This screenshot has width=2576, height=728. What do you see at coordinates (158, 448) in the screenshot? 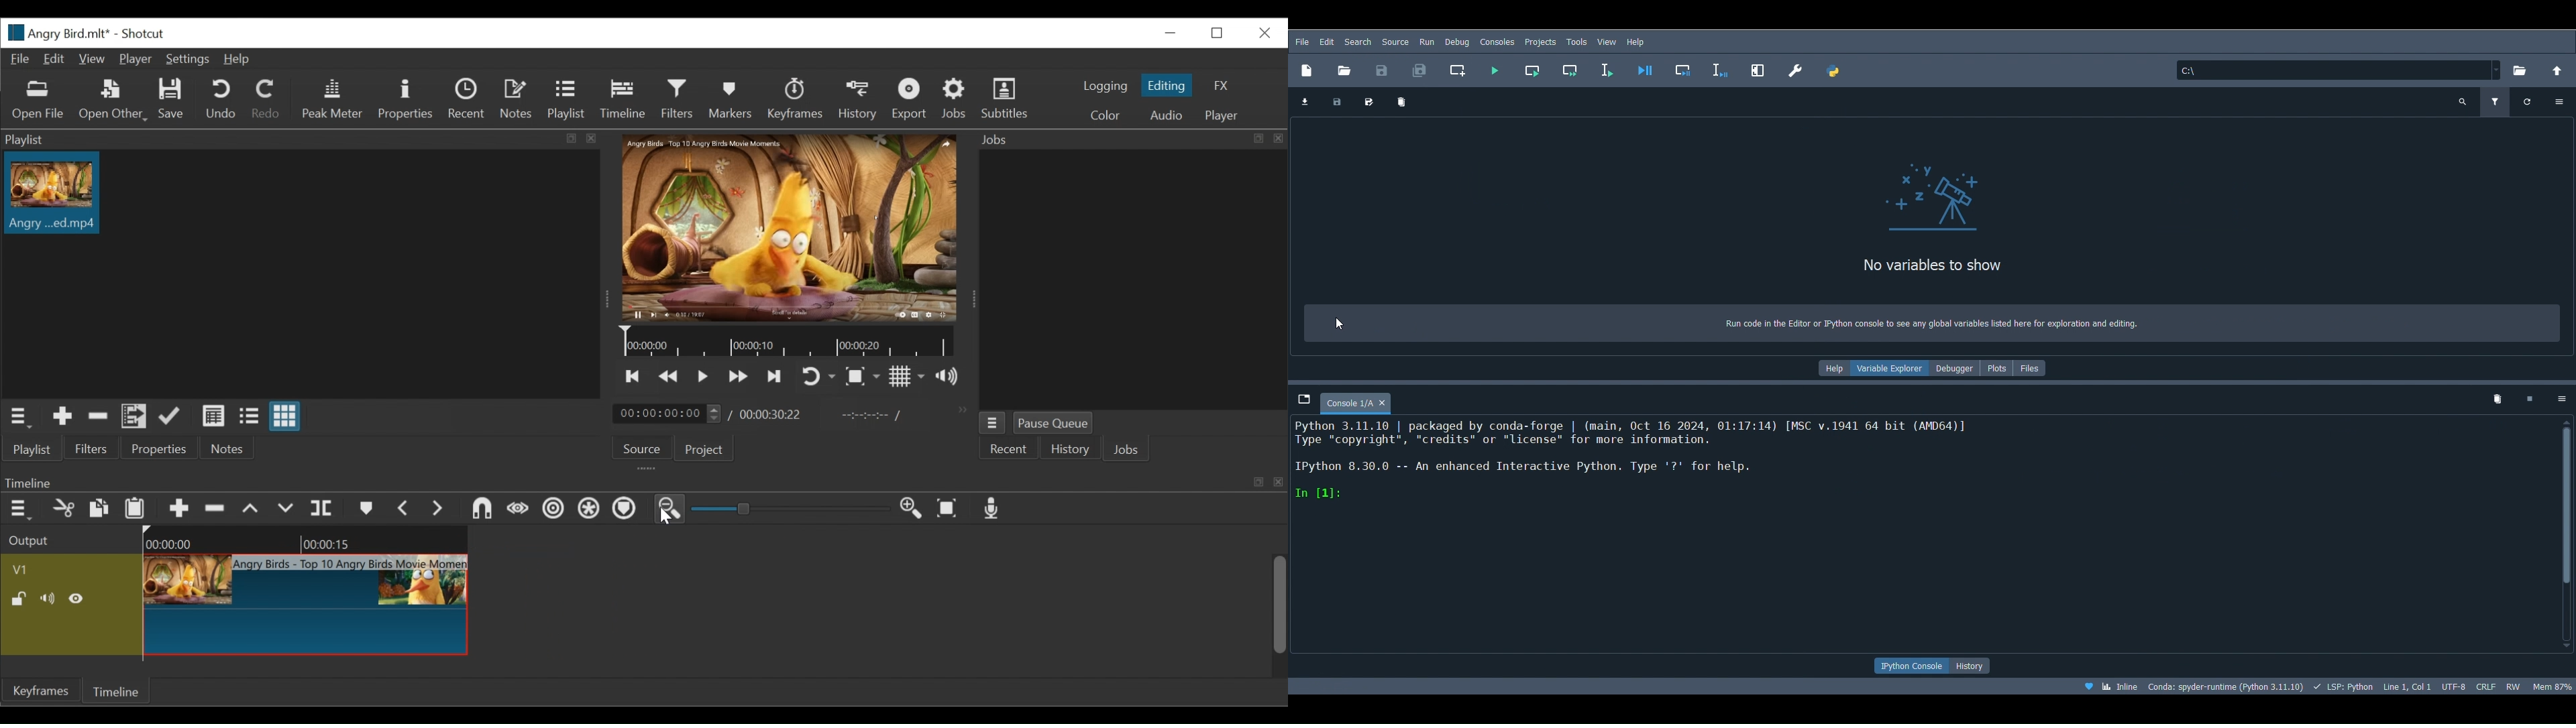
I see `Properties` at bounding box center [158, 448].